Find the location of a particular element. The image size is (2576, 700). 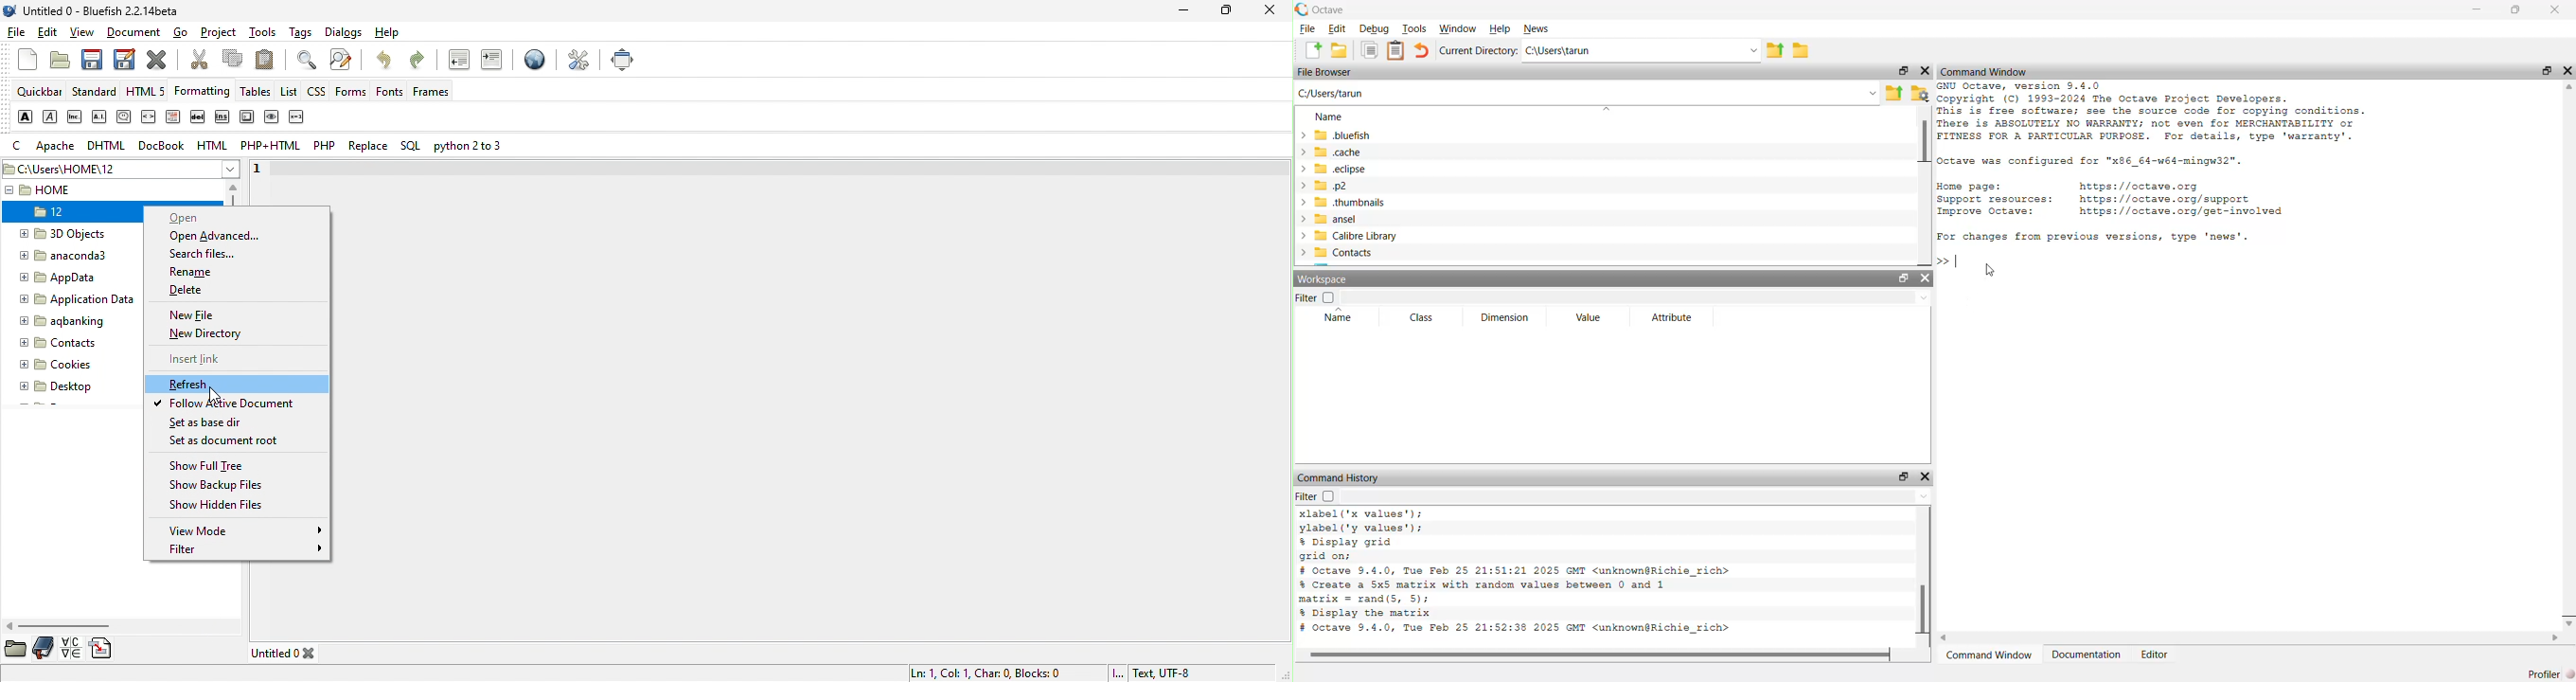

3d objects is located at coordinates (71, 233).